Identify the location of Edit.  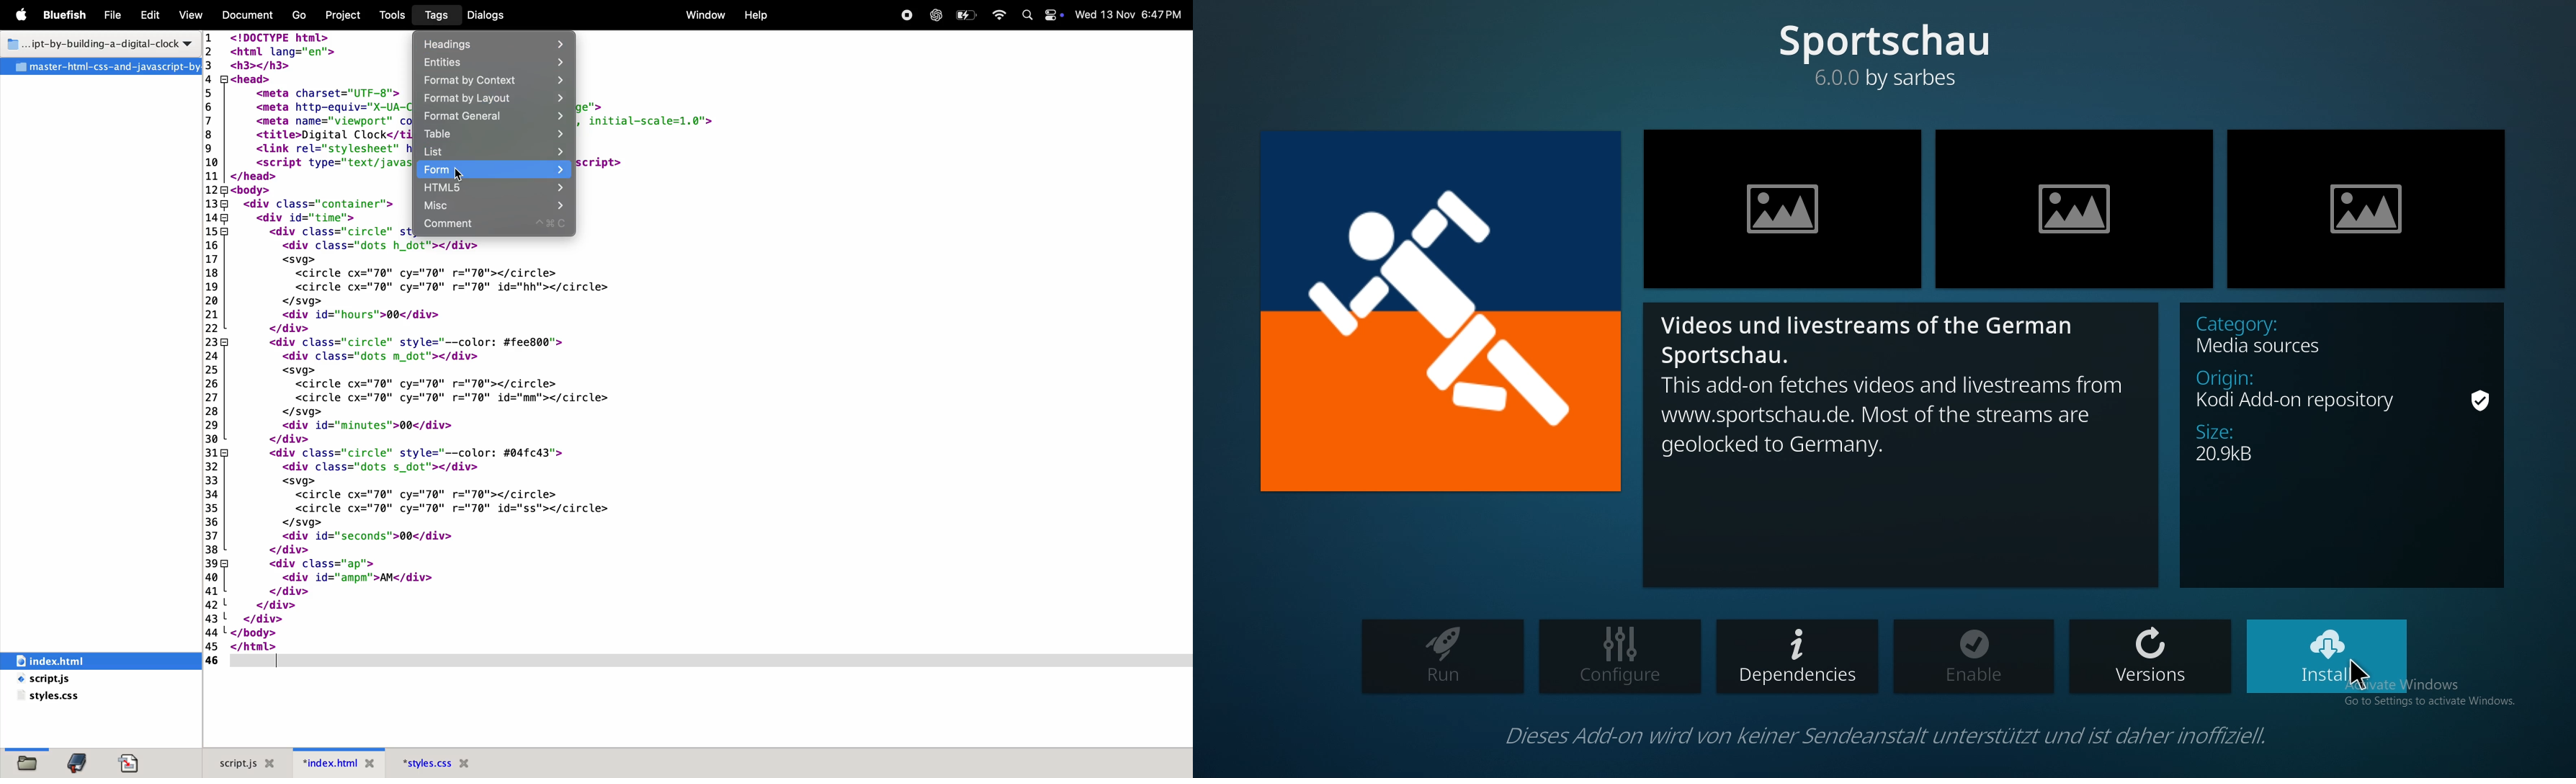
(151, 13).